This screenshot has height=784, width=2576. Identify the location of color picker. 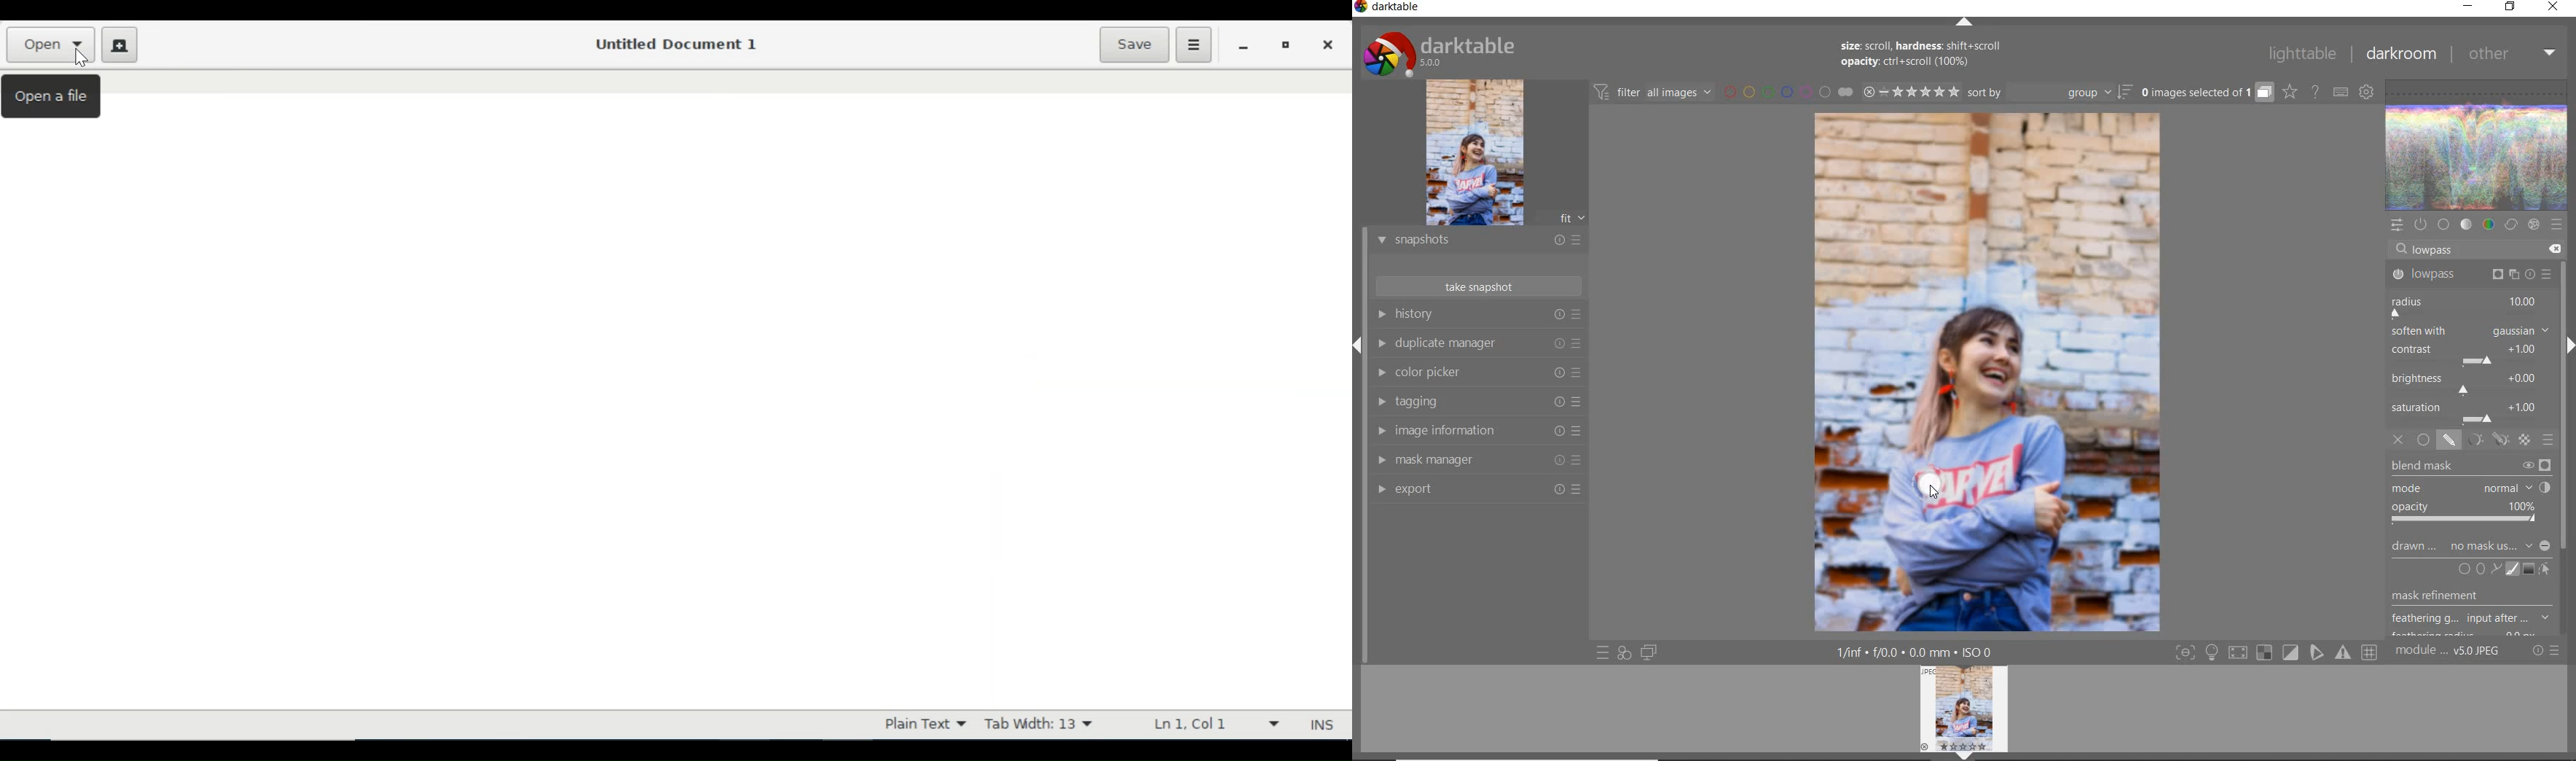
(1476, 375).